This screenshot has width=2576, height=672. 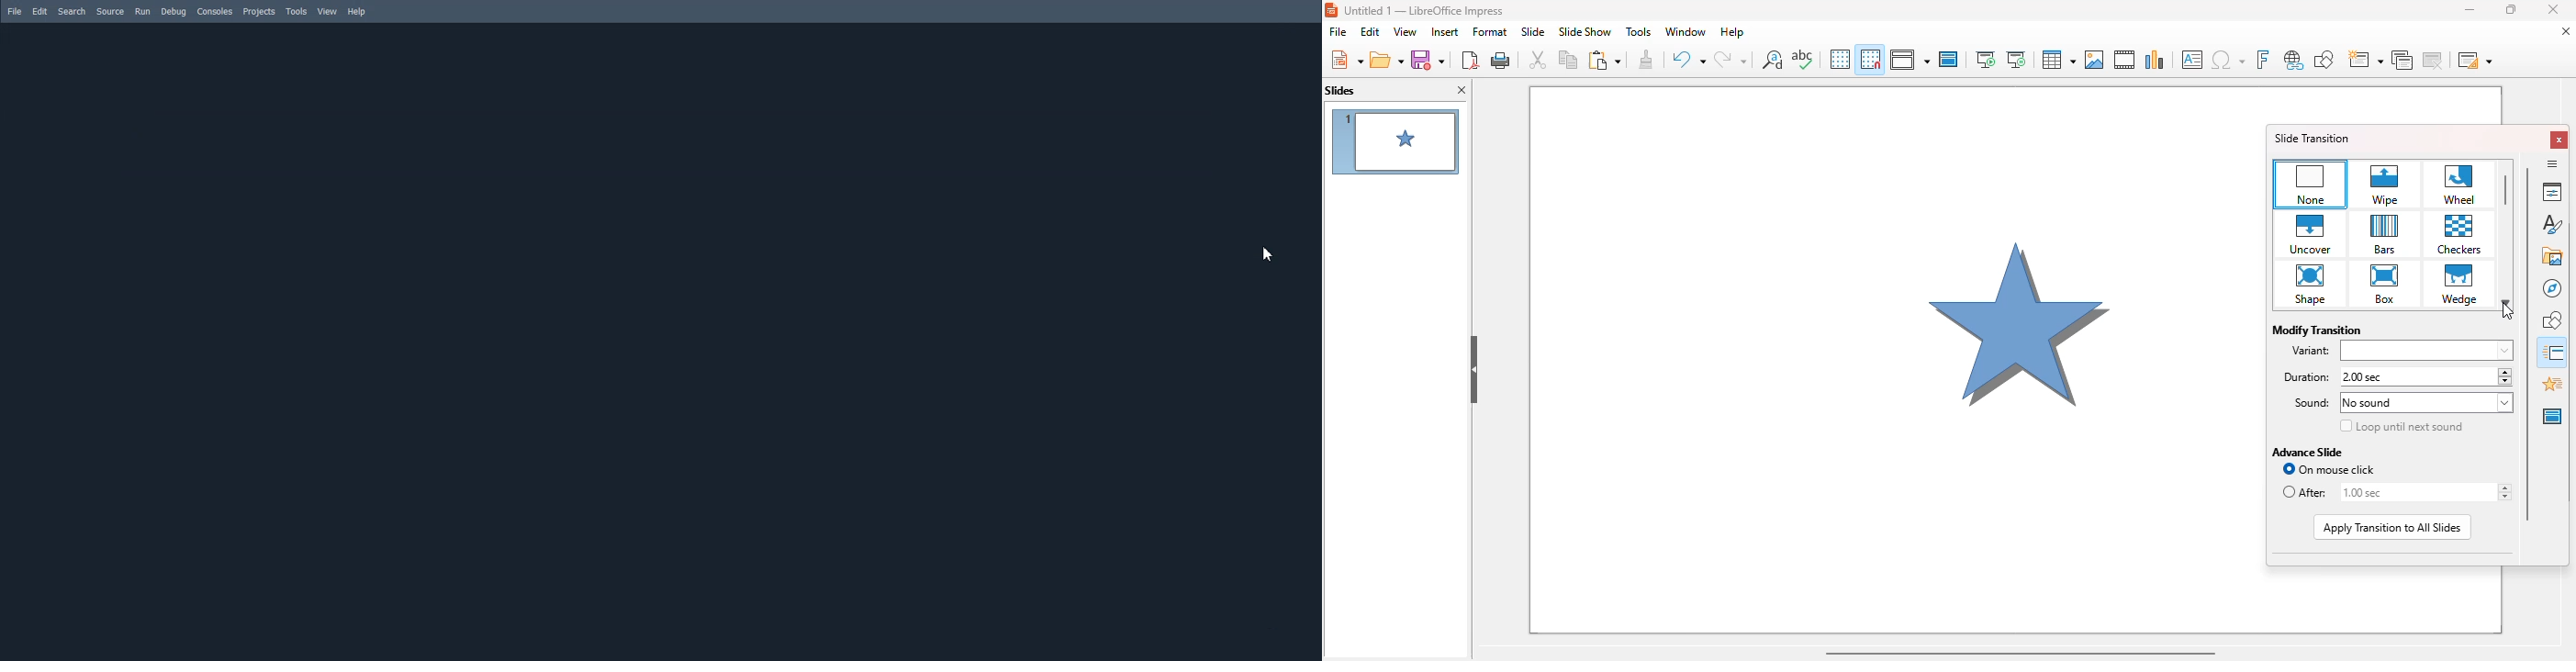 What do you see at coordinates (2262, 60) in the screenshot?
I see `insert fontwork text` at bounding box center [2262, 60].